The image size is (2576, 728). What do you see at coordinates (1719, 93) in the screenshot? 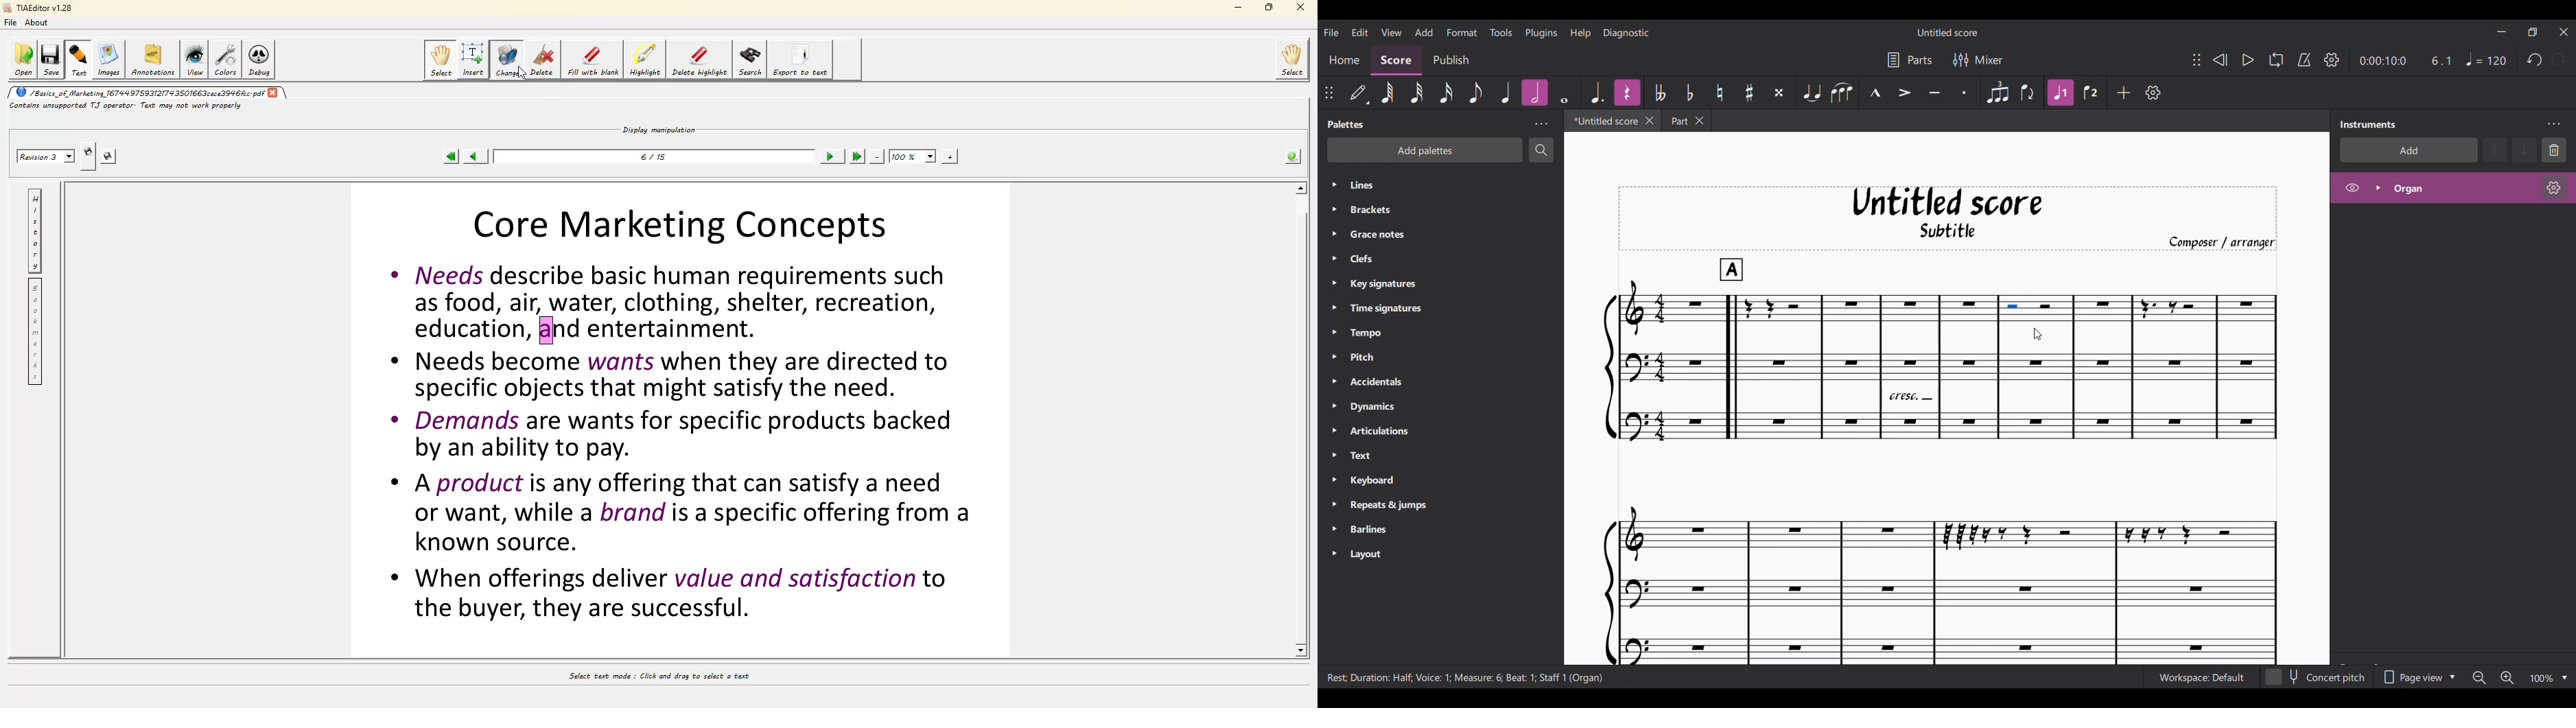
I see `Toggle natural` at bounding box center [1719, 93].